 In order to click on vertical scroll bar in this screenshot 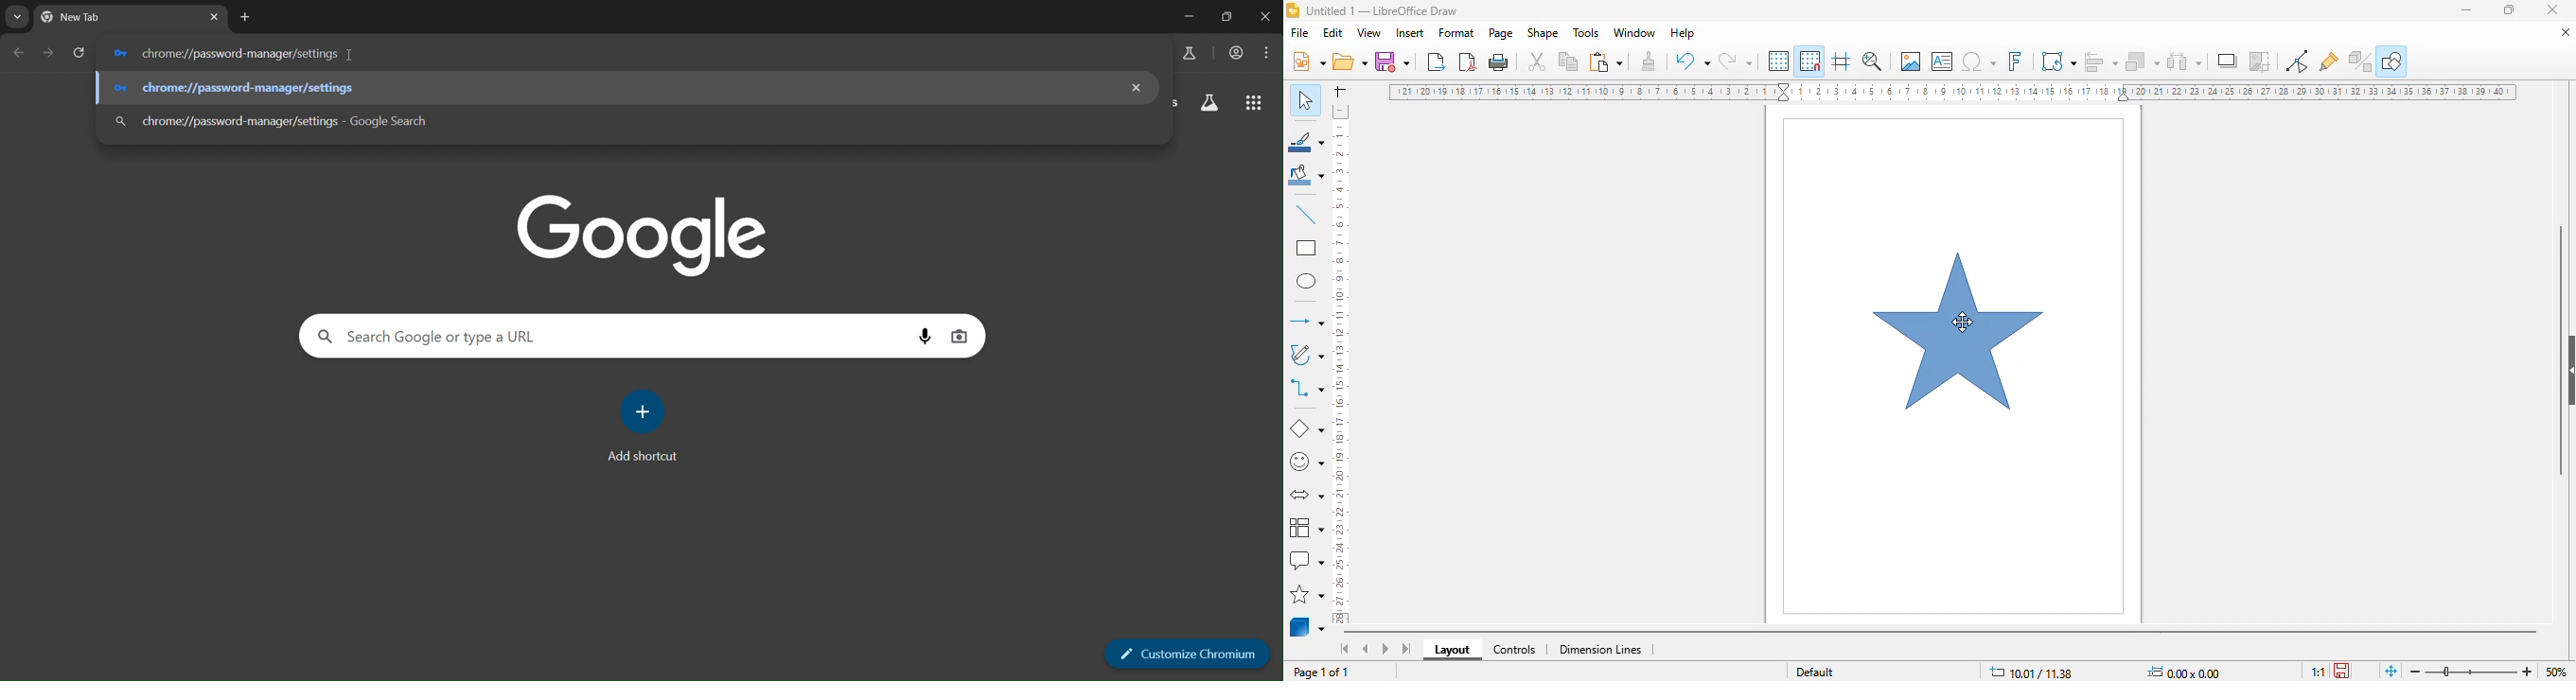, I will do `click(2561, 349)`.